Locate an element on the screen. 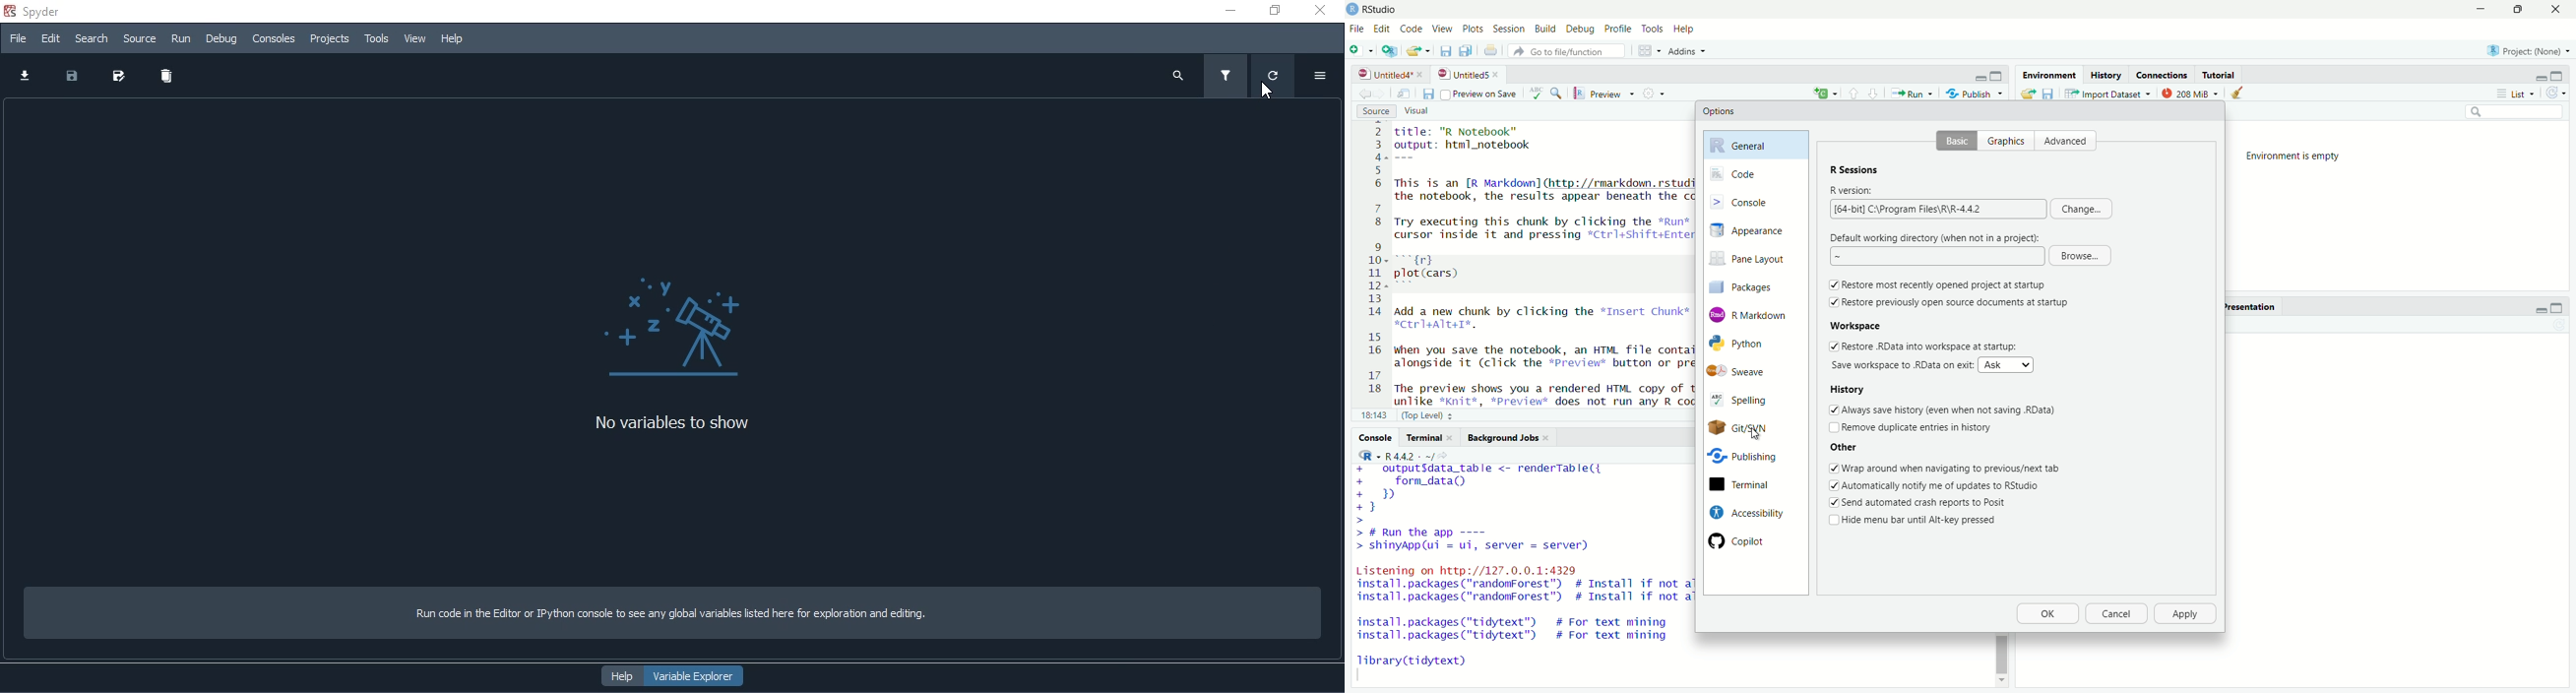 The width and height of the screenshot is (2576, 700). Restore RData into workspace at startup: is located at coordinates (1930, 346).